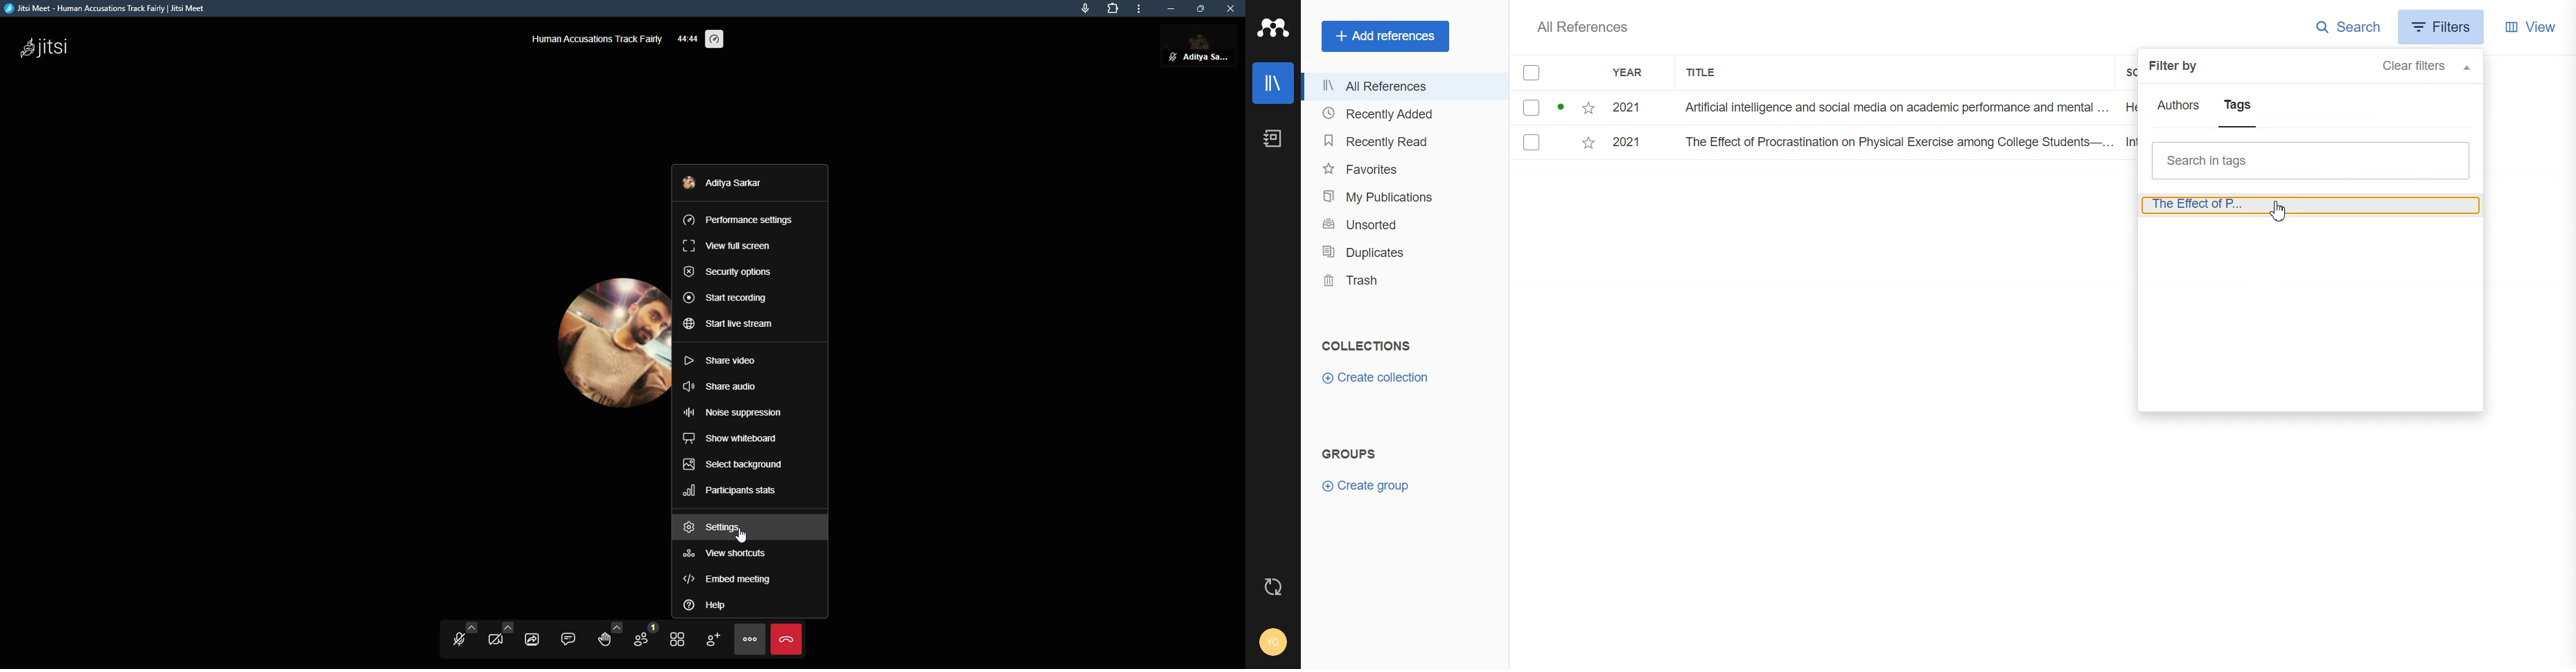  What do you see at coordinates (1376, 377) in the screenshot?
I see `Create collection` at bounding box center [1376, 377].